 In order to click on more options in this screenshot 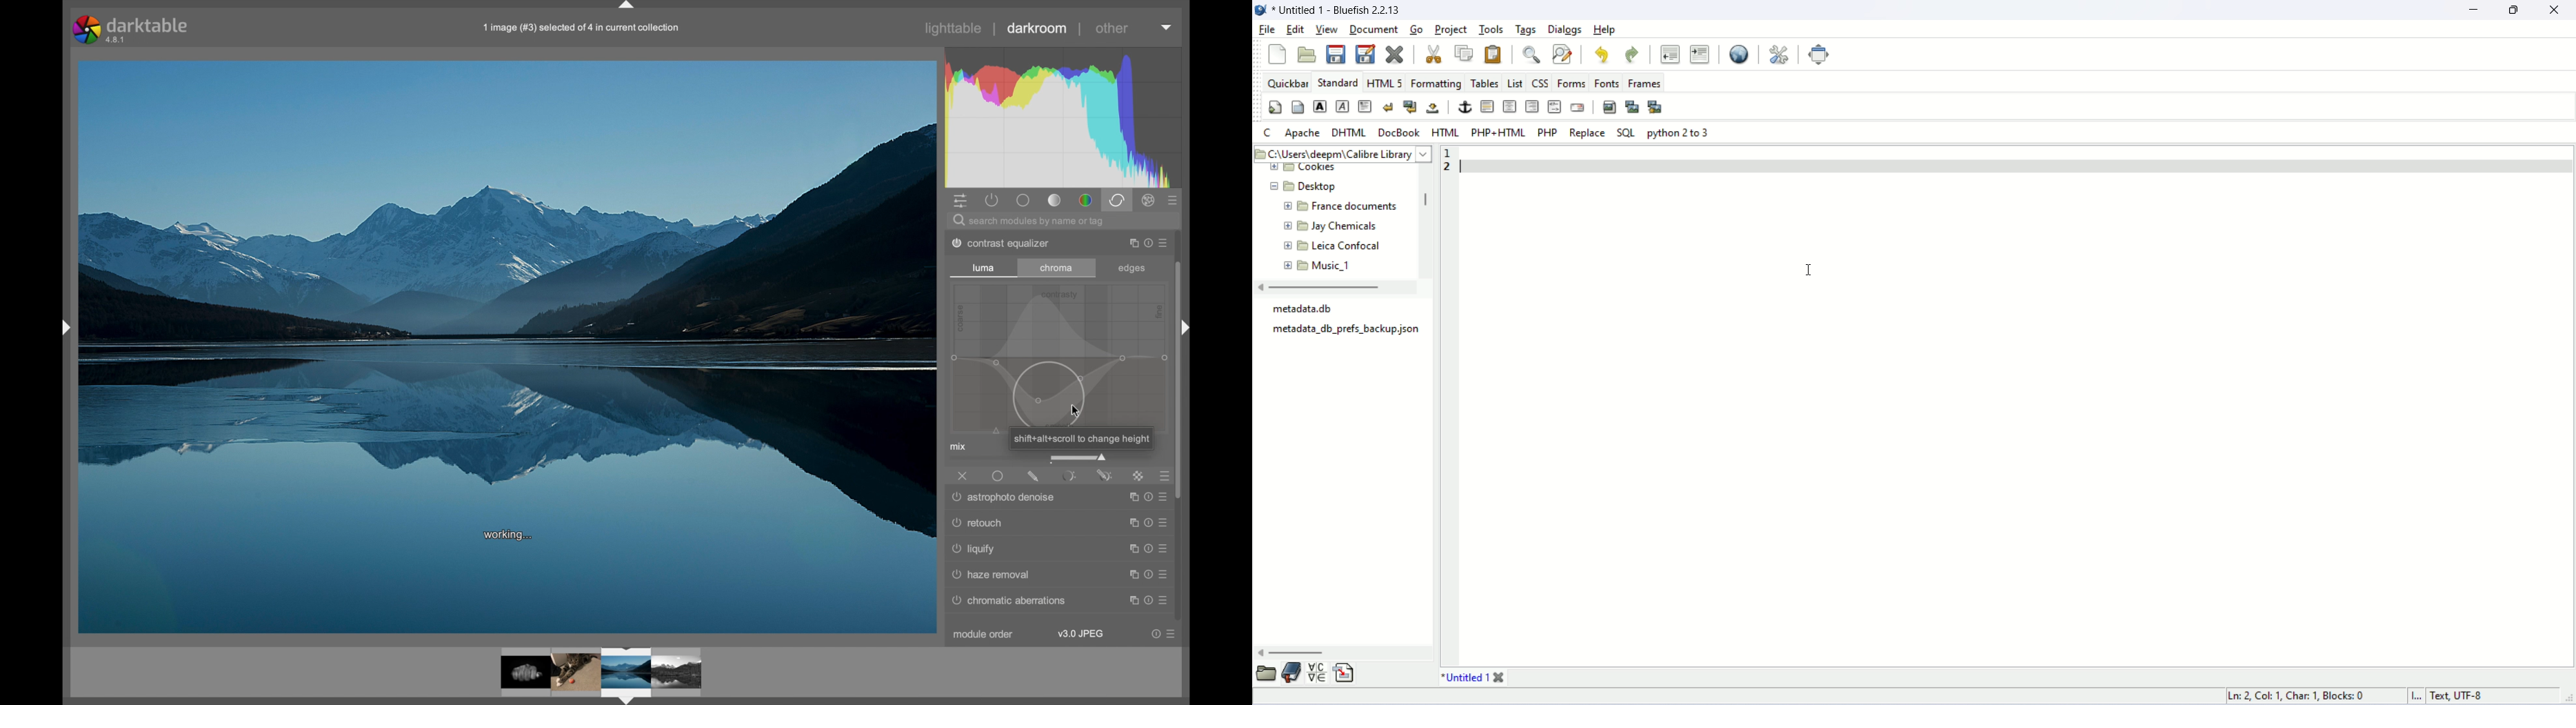, I will do `click(1147, 242)`.